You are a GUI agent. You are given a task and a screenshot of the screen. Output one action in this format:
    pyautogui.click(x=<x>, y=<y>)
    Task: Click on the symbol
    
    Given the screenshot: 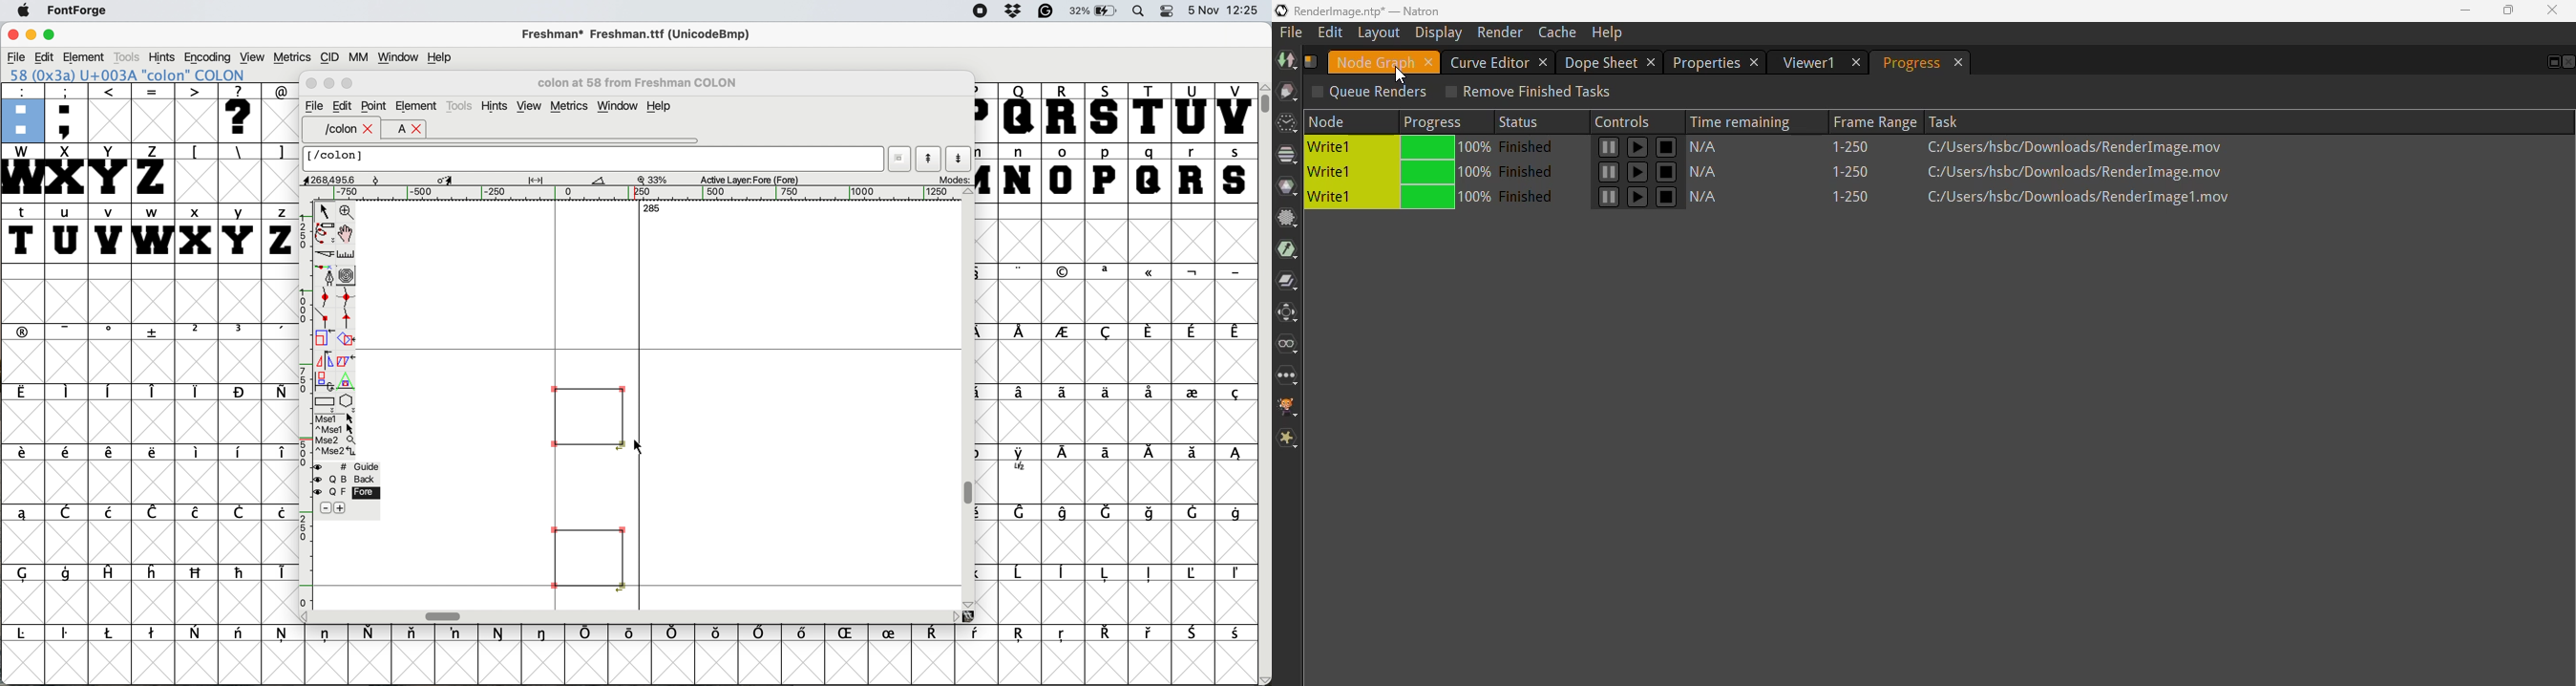 What is the action you would take?
    pyautogui.click(x=1236, y=333)
    